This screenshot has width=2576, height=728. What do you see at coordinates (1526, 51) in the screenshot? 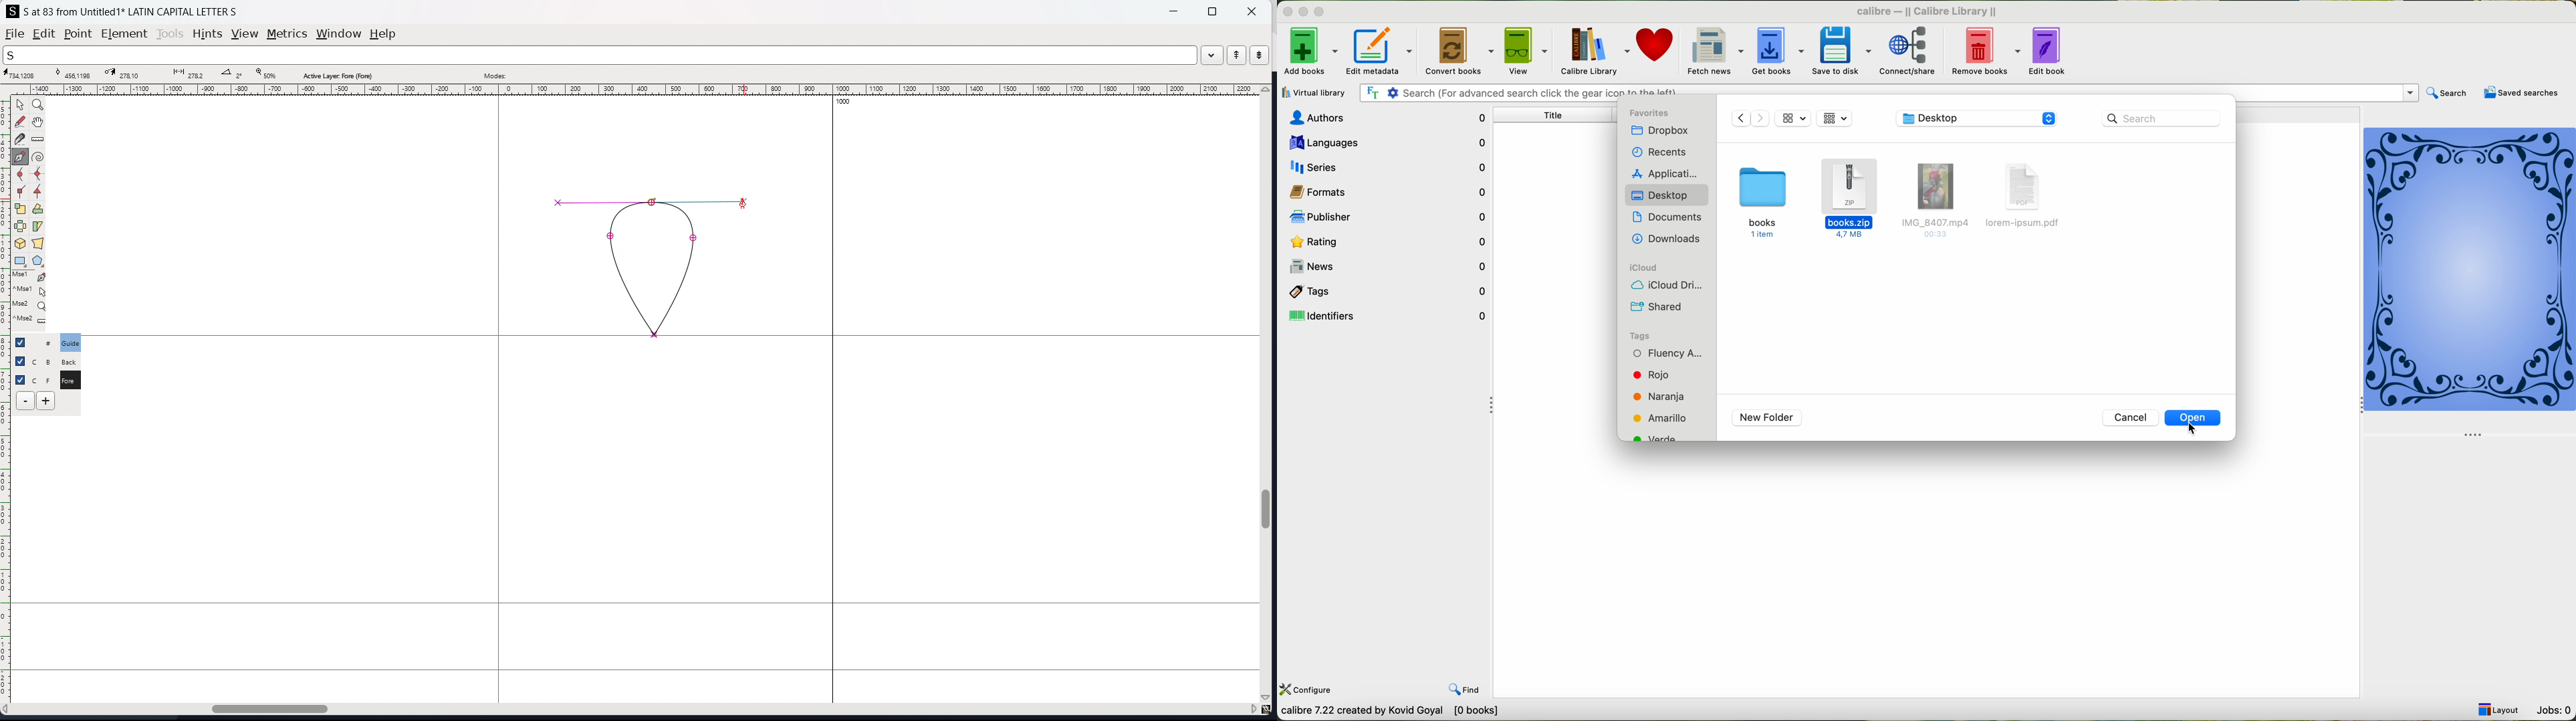
I see `view` at bounding box center [1526, 51].